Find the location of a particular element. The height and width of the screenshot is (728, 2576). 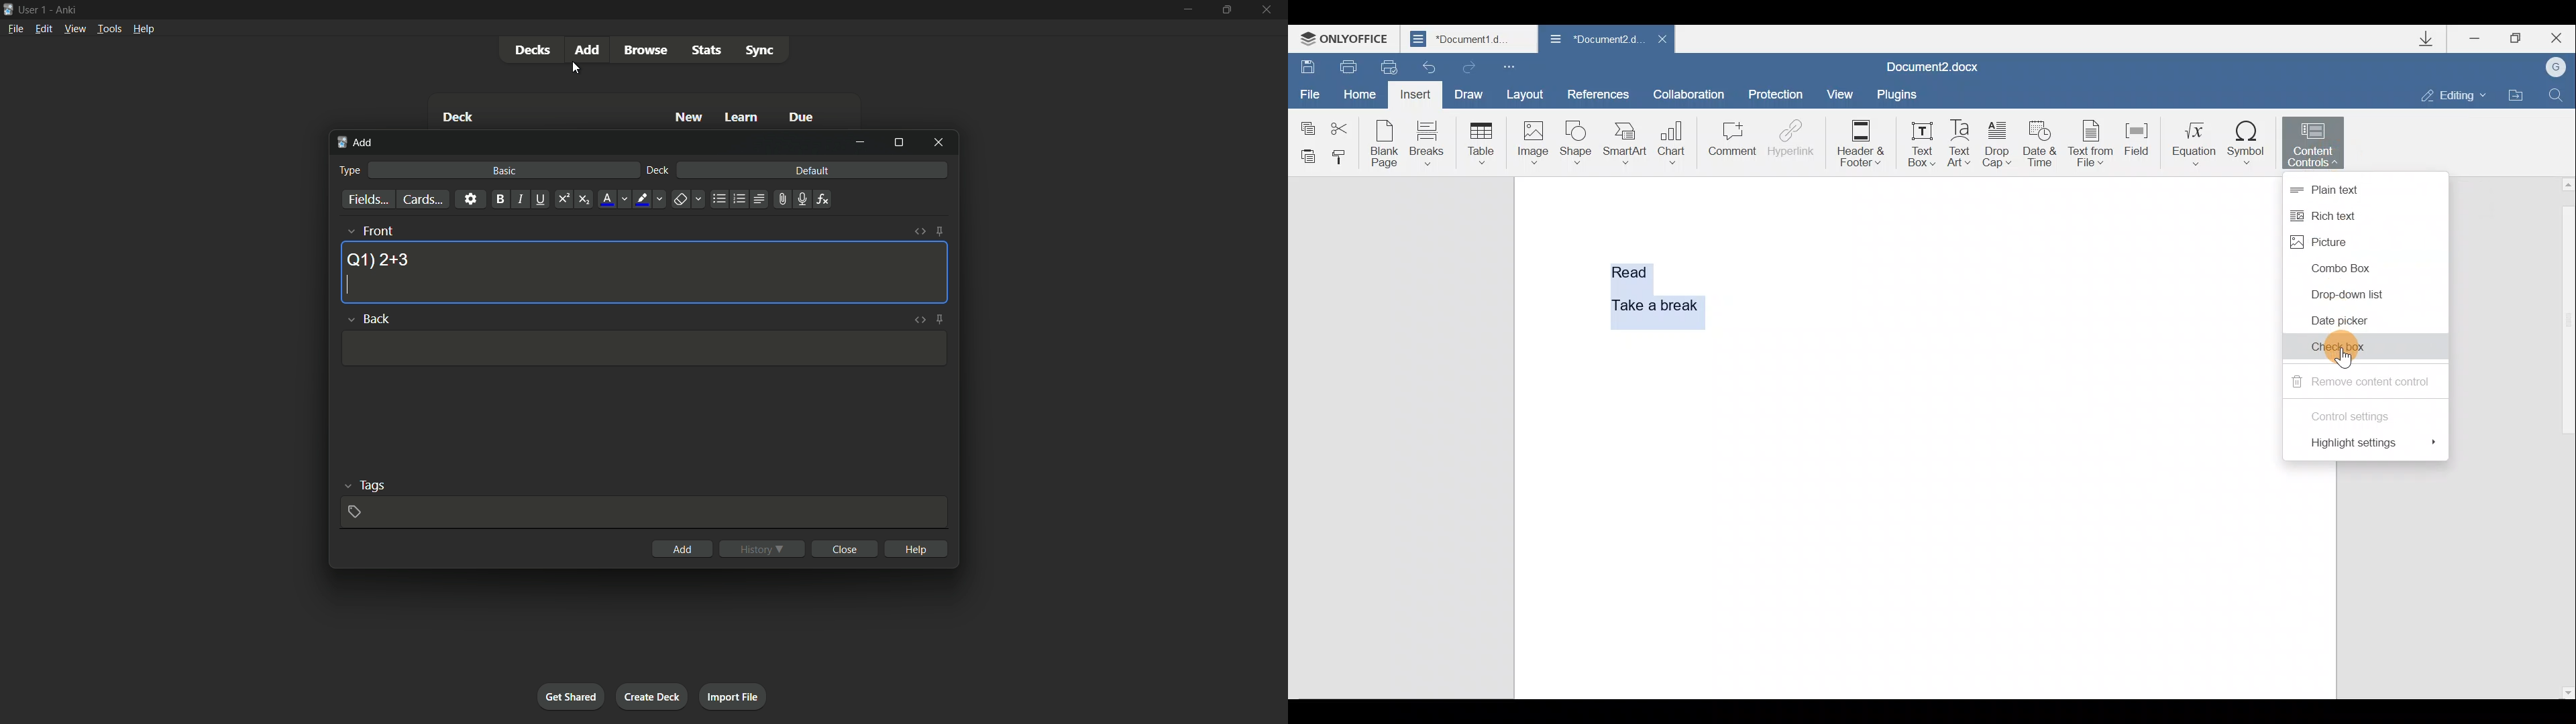

tags is located at coordinates (373, 484).